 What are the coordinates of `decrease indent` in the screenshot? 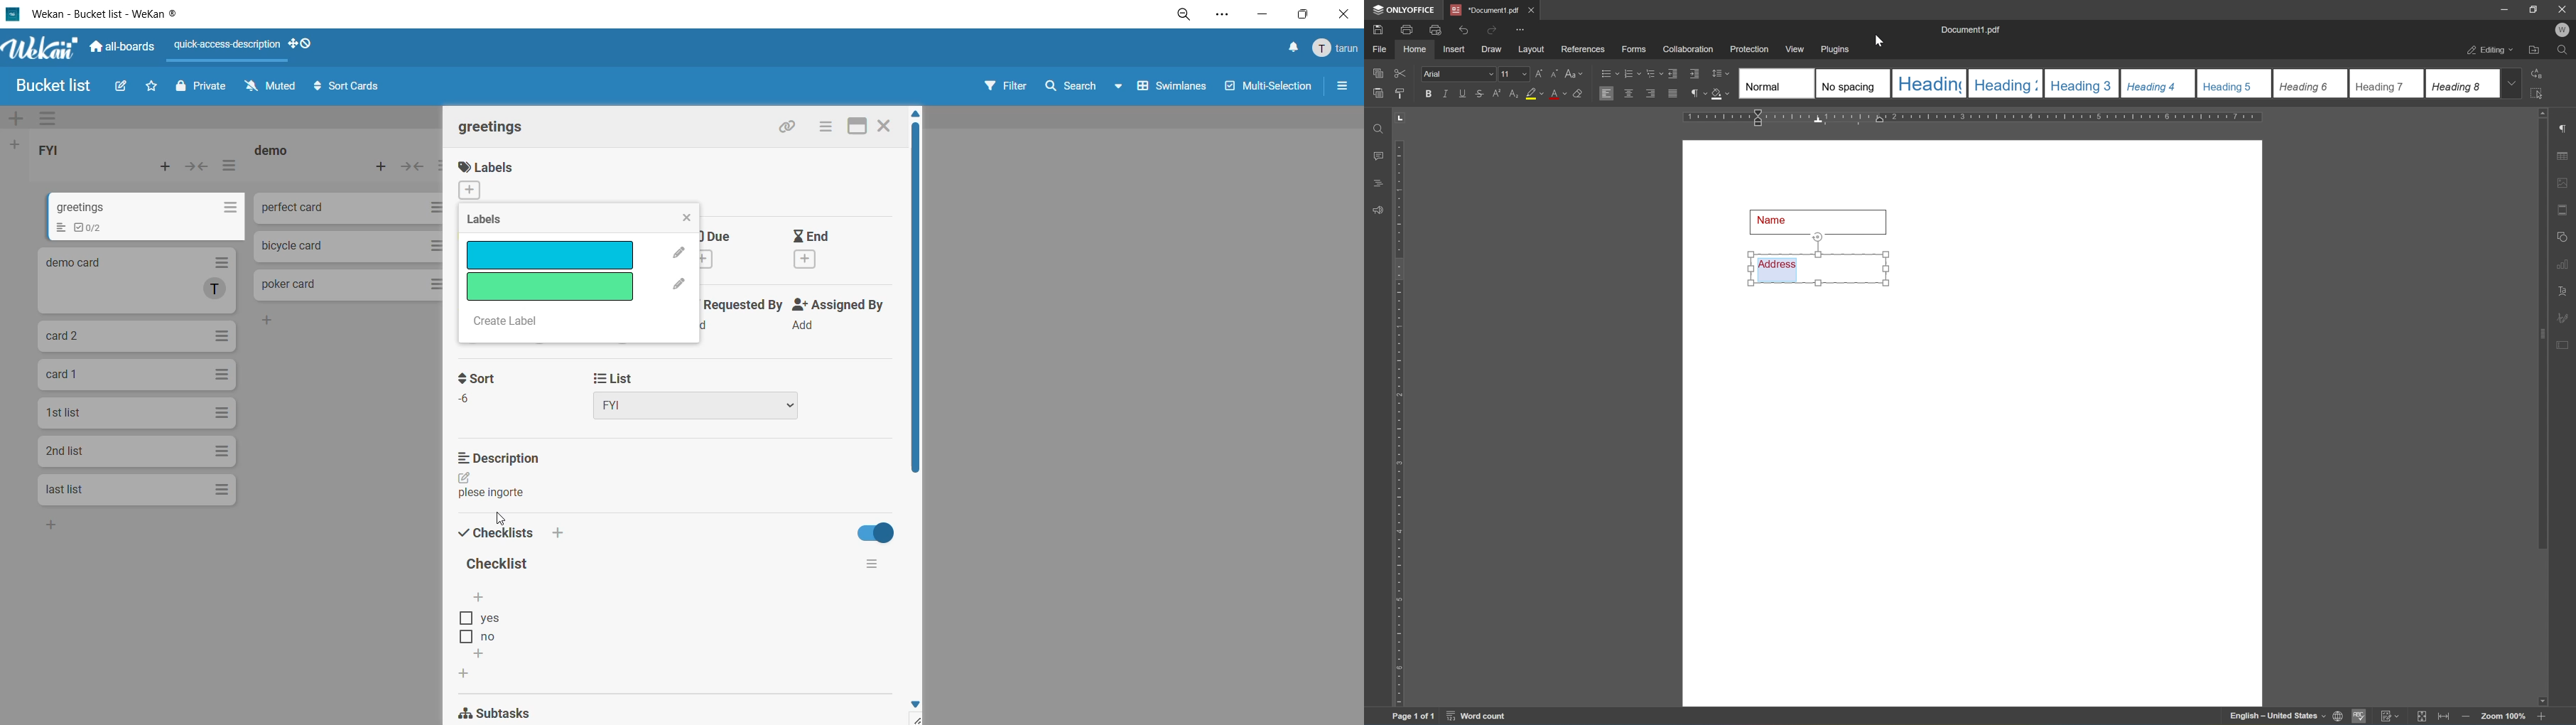 It's located at (1673, 72).